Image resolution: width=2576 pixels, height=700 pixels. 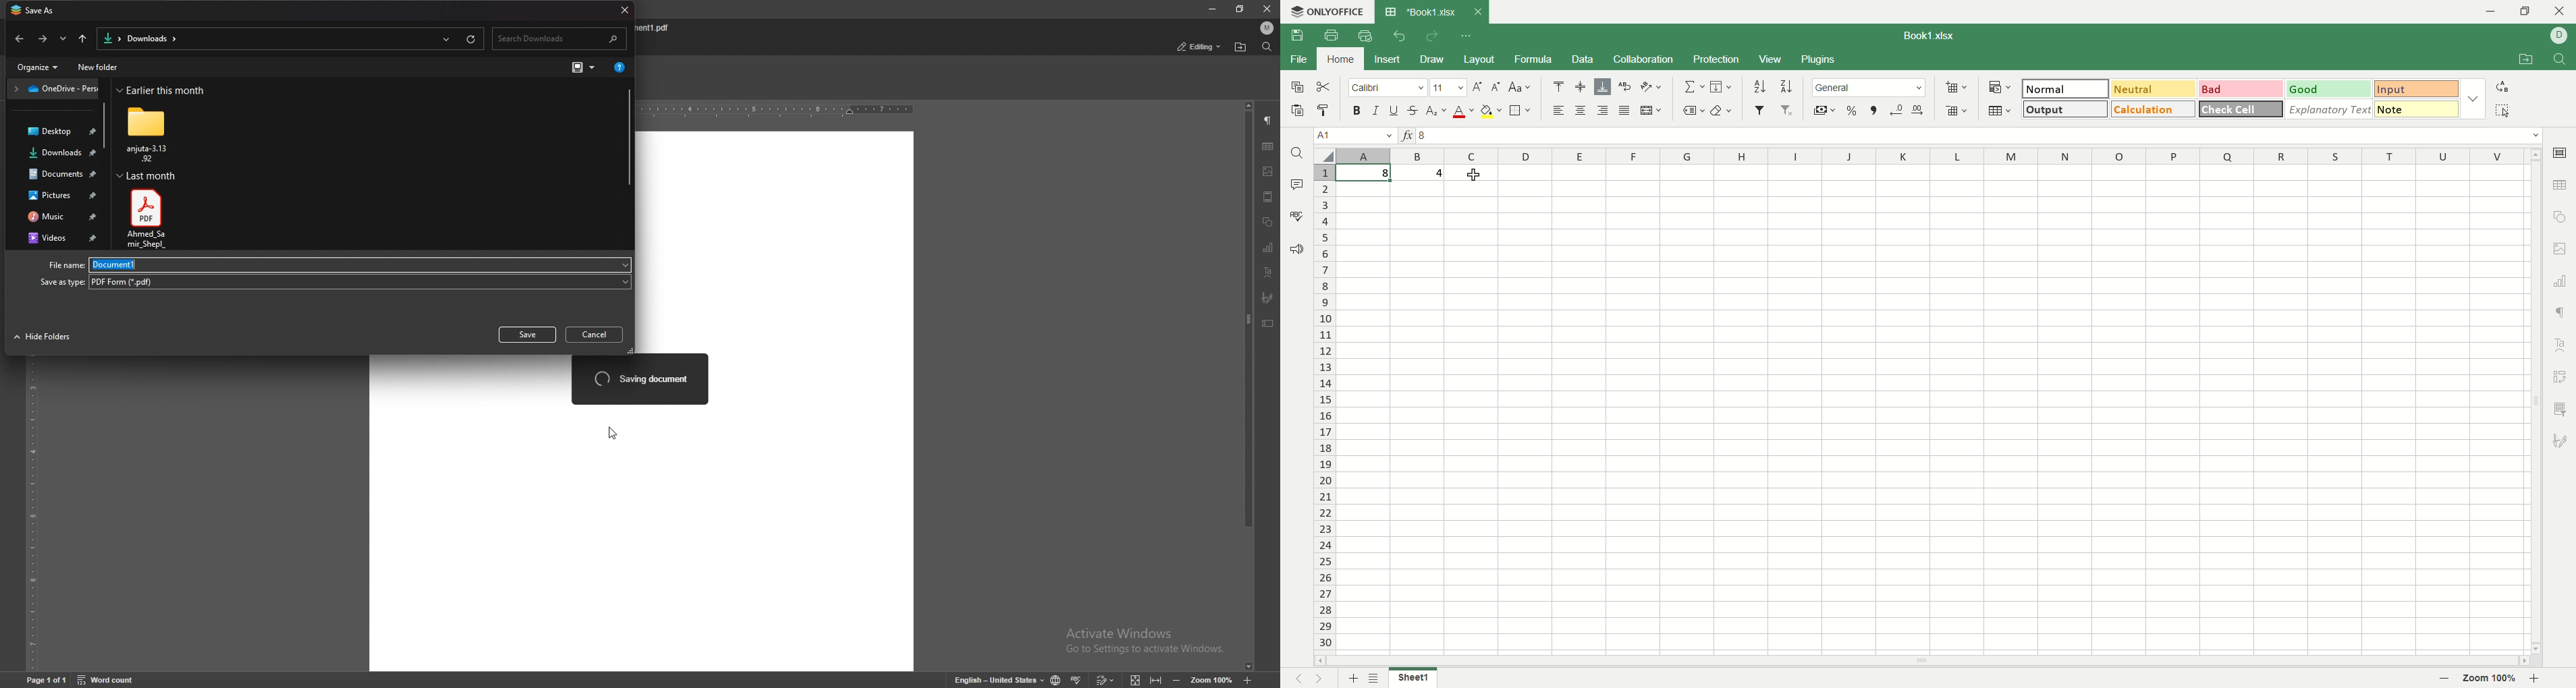 I want to click on orientation, so click(x=1653, y=87).